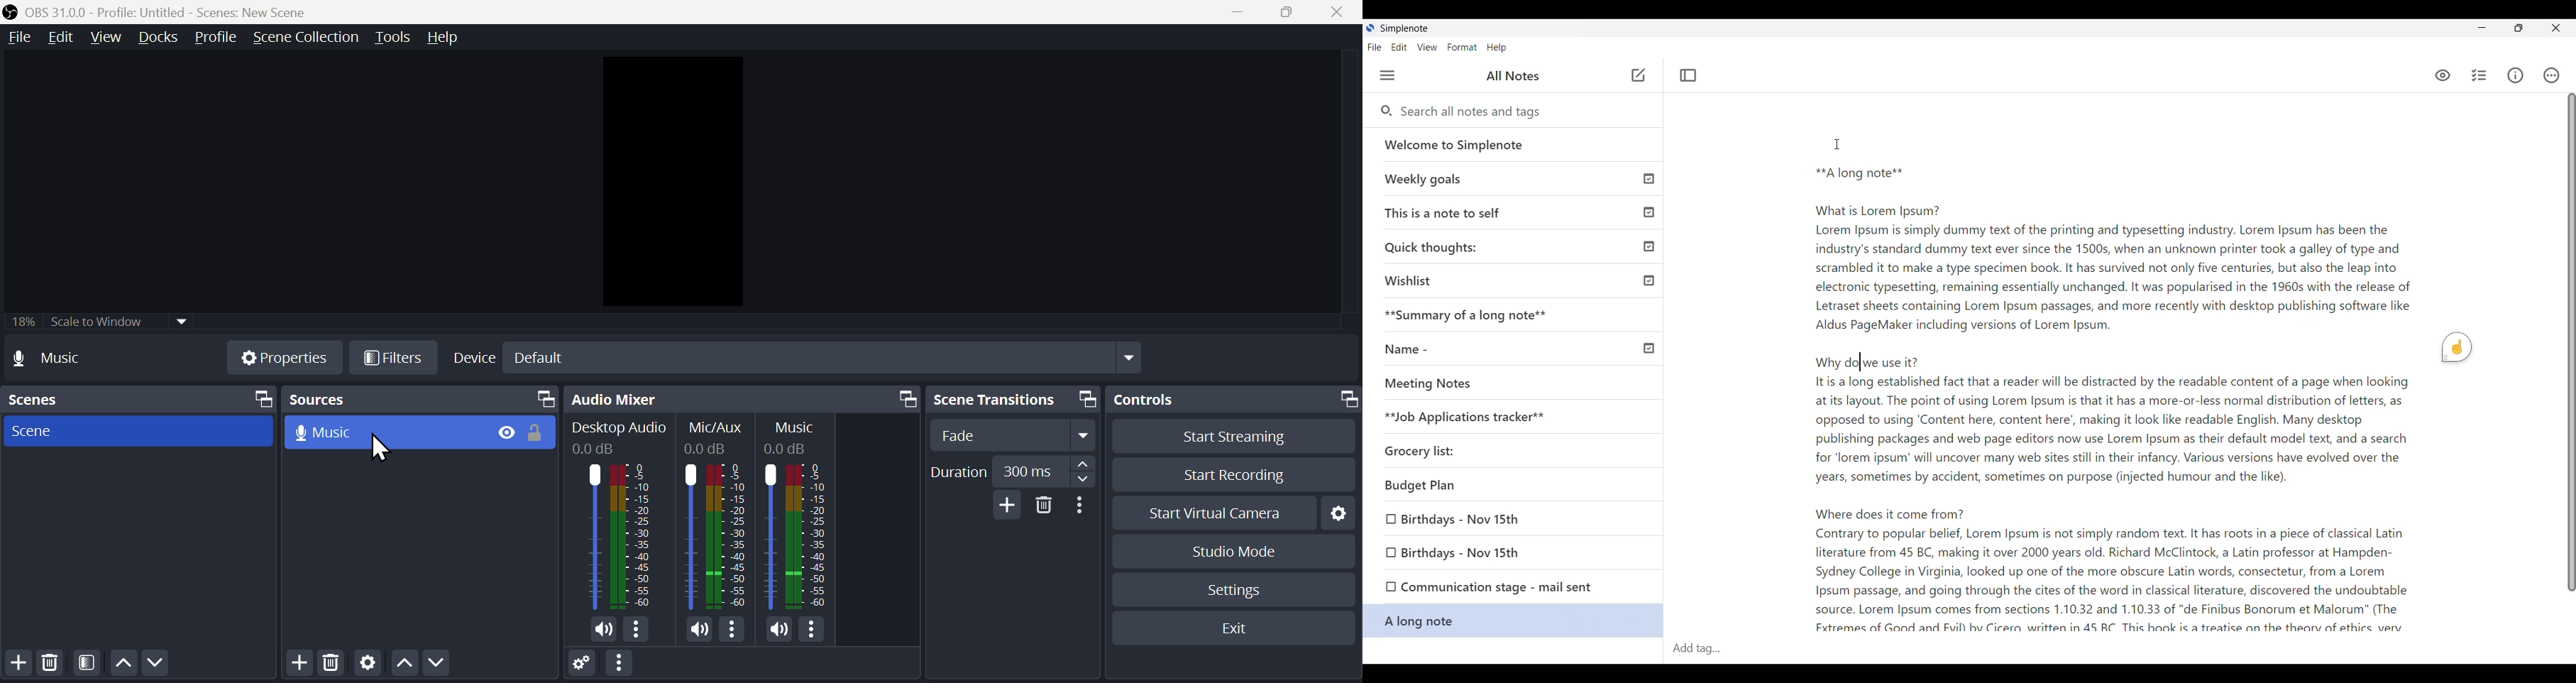 The width and height of the screenshot is (2576, 700). I want to click on Move down, so click(158, 664).